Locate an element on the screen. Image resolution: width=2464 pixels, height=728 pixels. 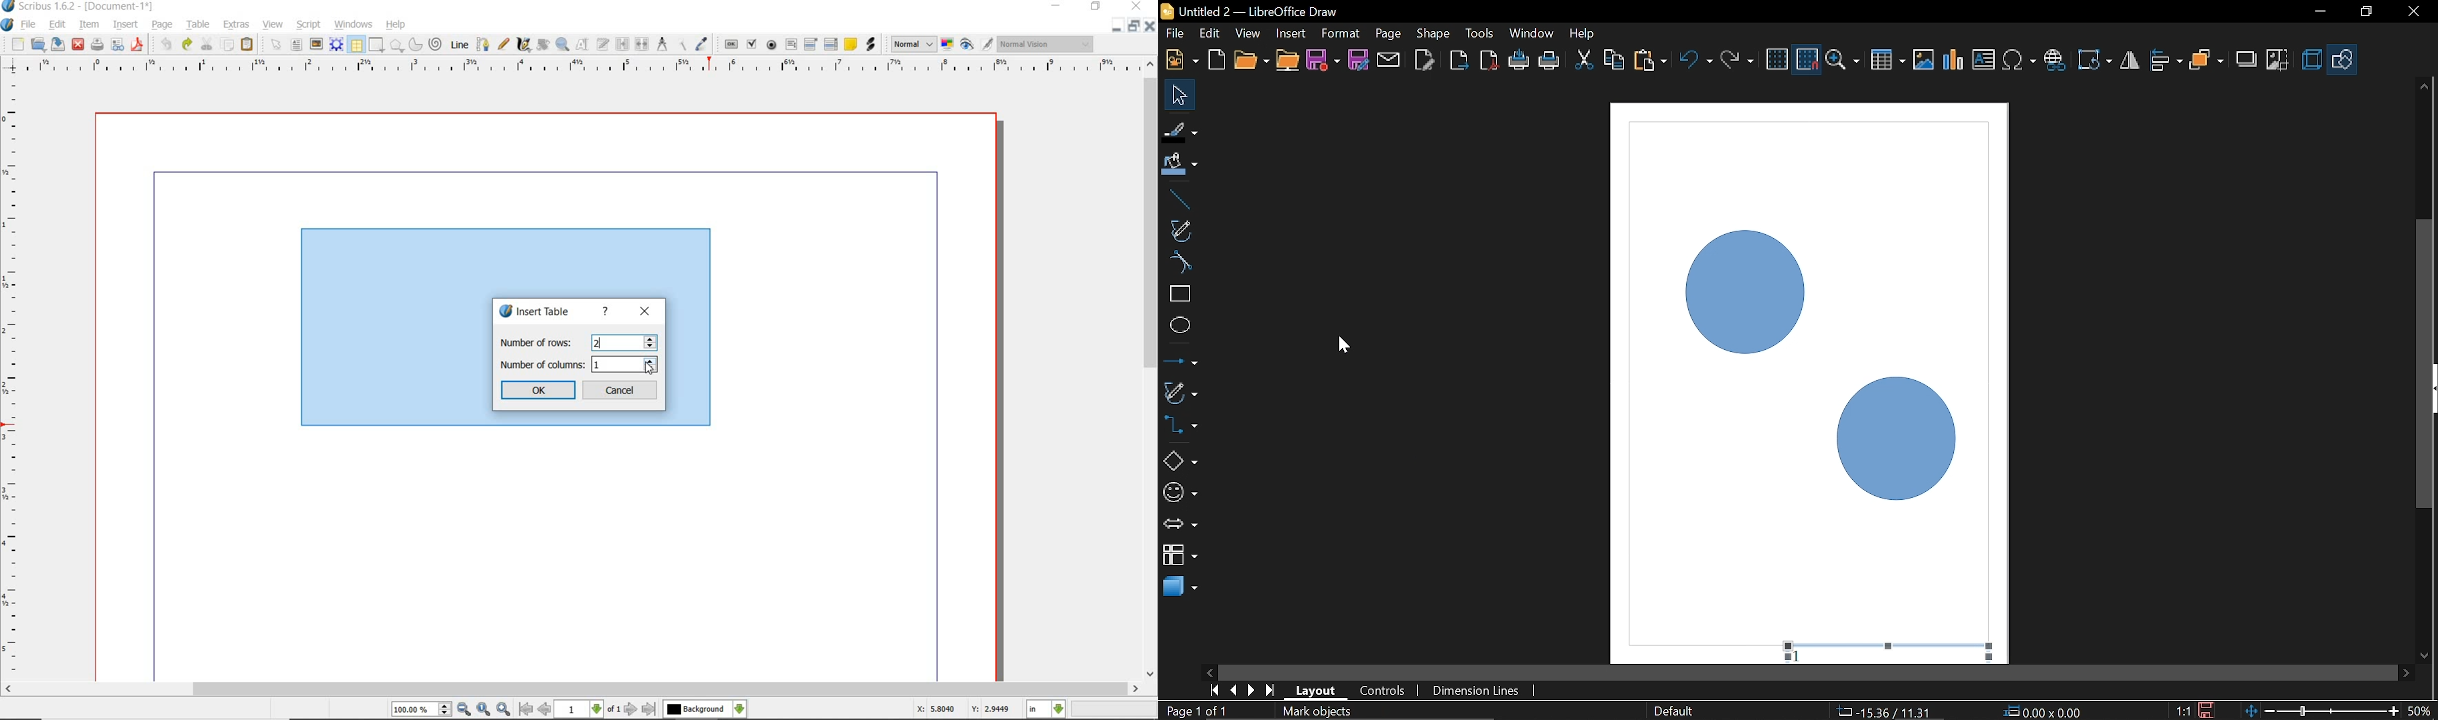
select is located at coordinates (279, 48).